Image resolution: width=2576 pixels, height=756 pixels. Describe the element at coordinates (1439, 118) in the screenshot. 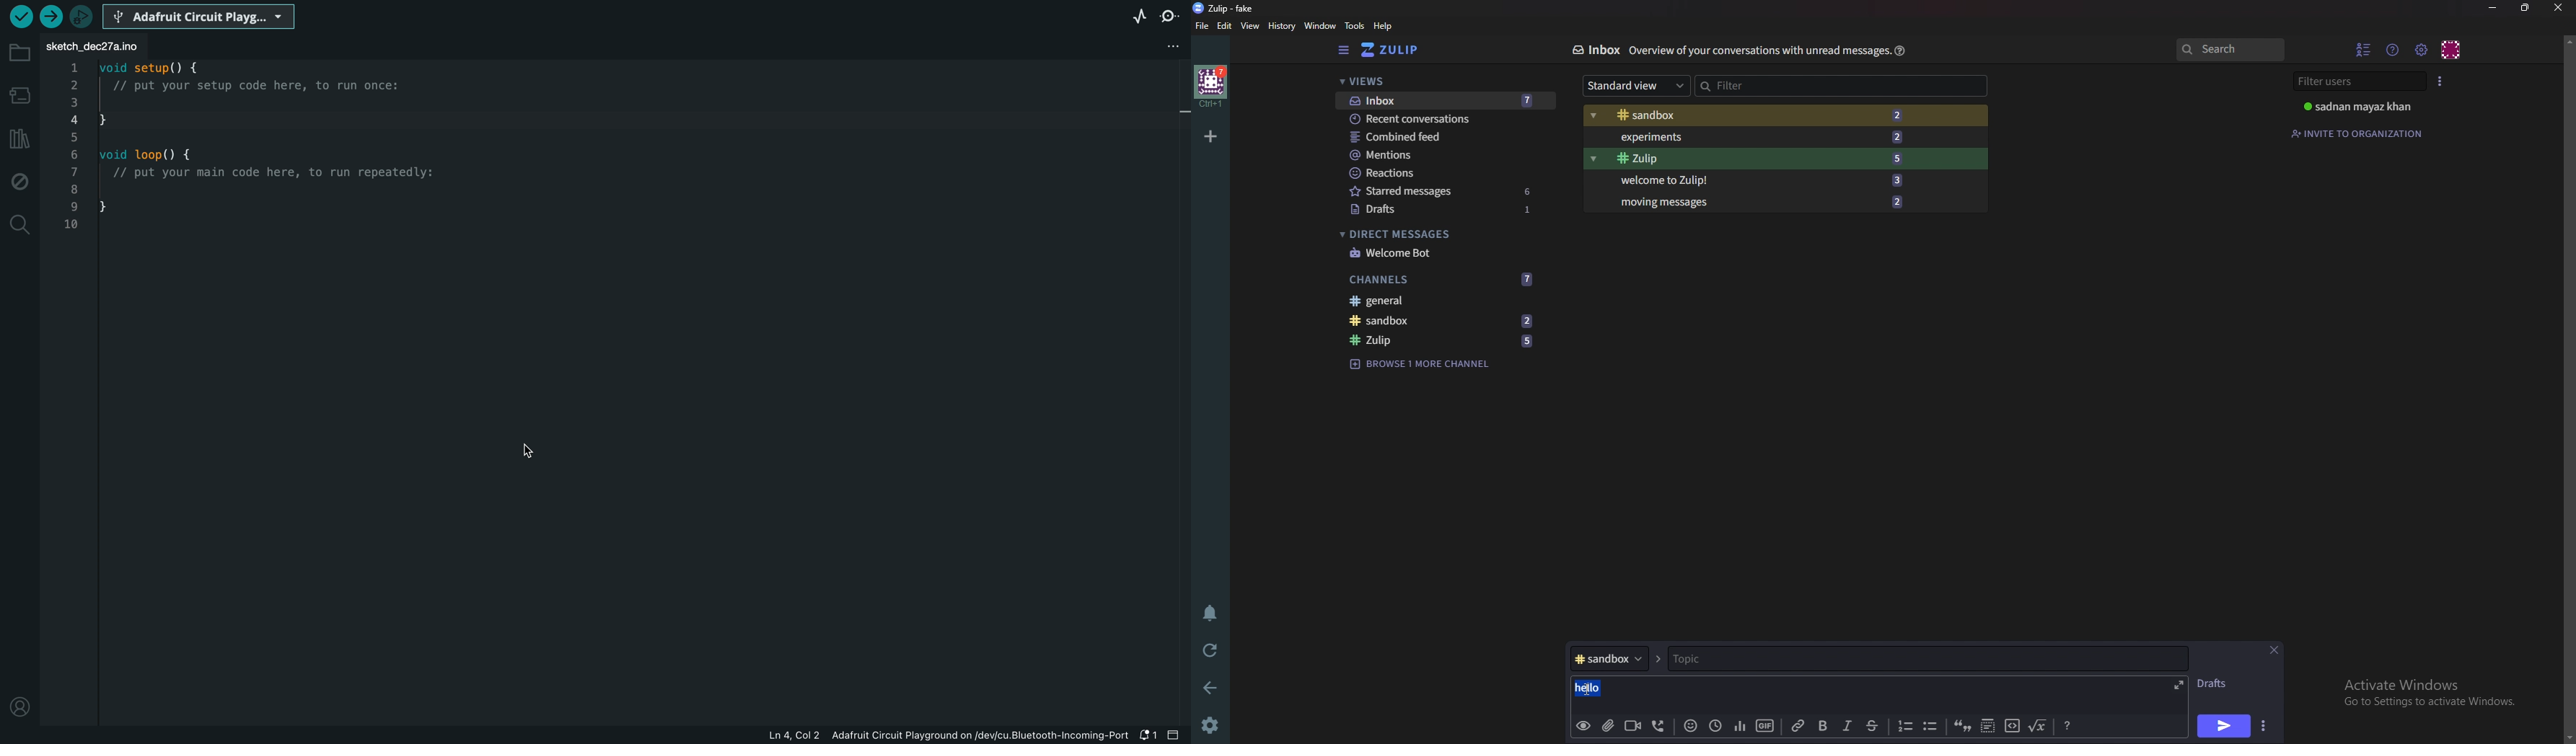

I see `Recent conversations` at that location.